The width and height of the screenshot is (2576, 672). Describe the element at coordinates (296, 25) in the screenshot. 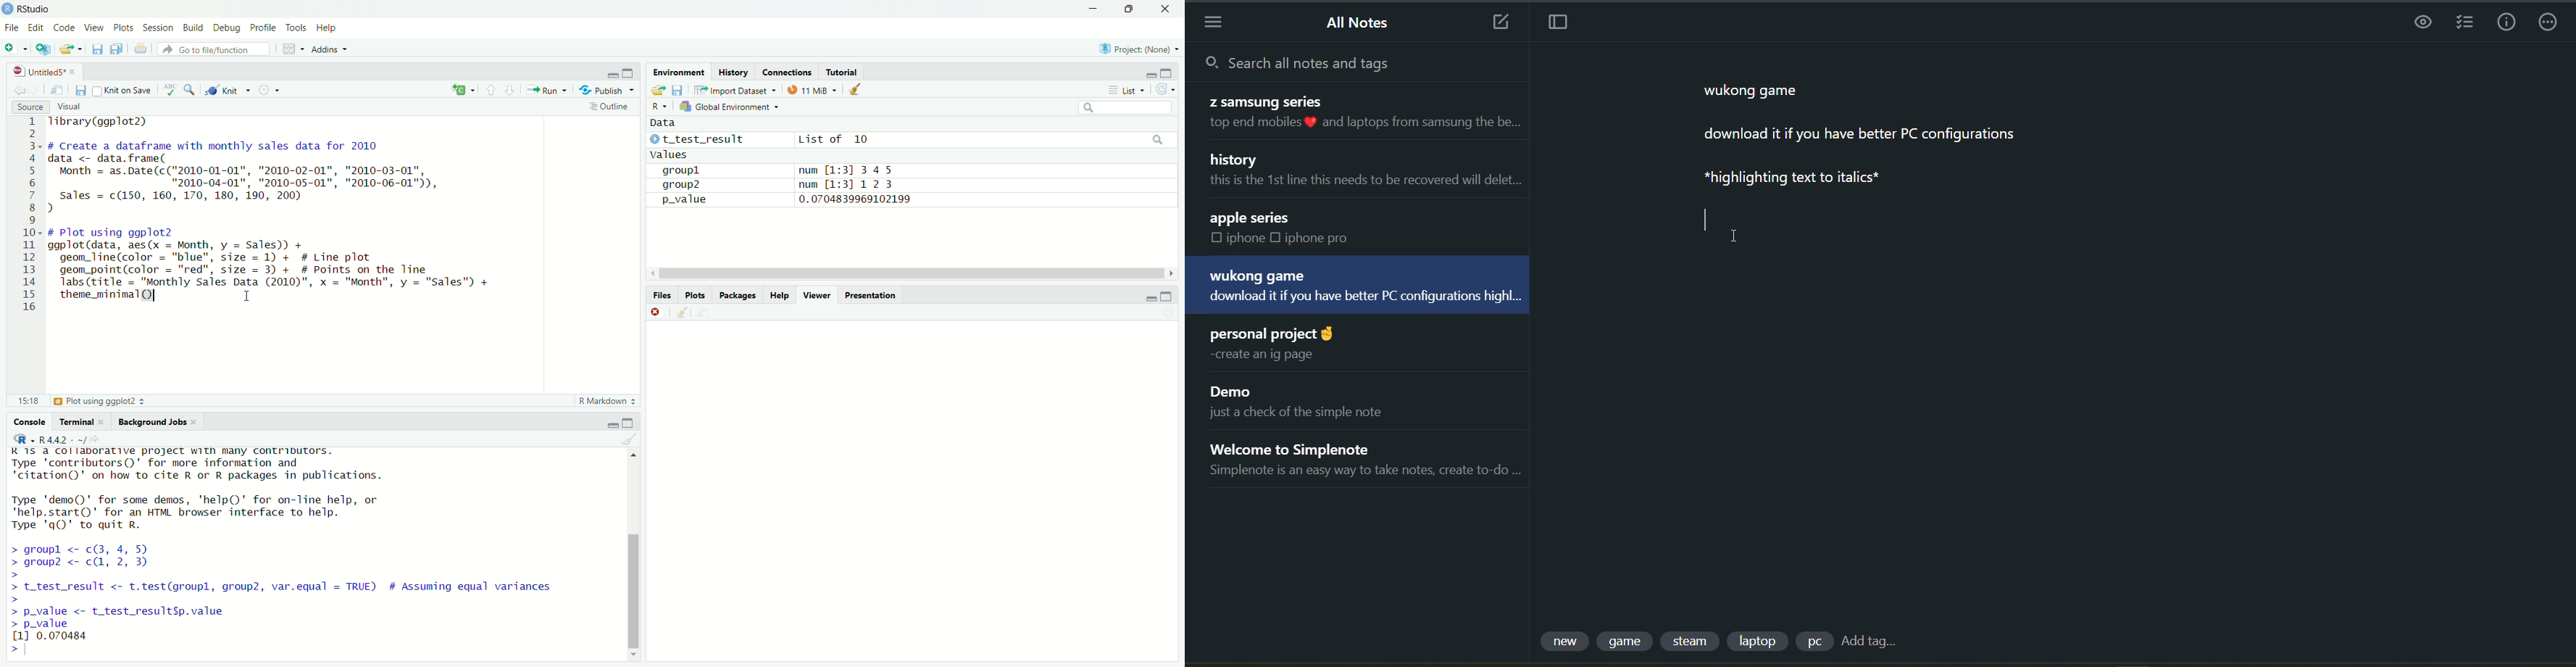

I see `Tools` at that location.